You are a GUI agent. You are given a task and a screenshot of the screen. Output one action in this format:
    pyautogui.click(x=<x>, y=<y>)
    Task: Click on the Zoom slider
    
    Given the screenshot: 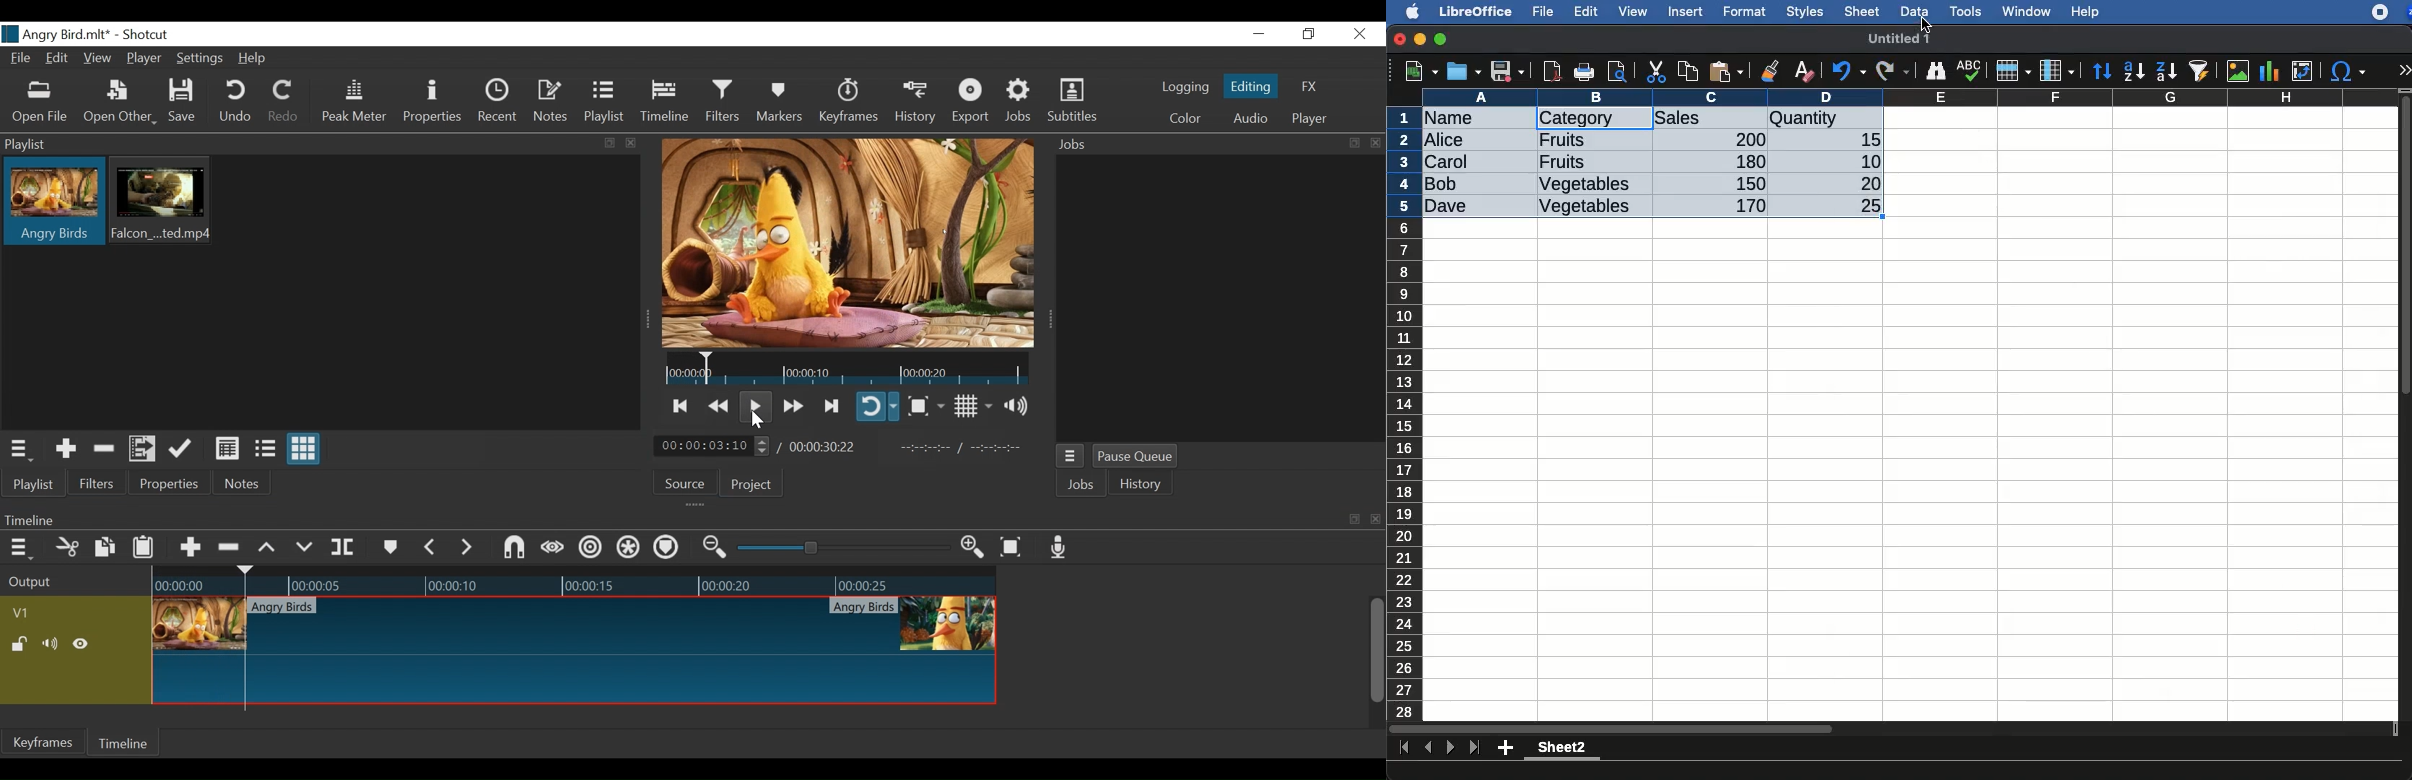 What is the action you would take?
    pyautogui.click(x=841, y=550)
    